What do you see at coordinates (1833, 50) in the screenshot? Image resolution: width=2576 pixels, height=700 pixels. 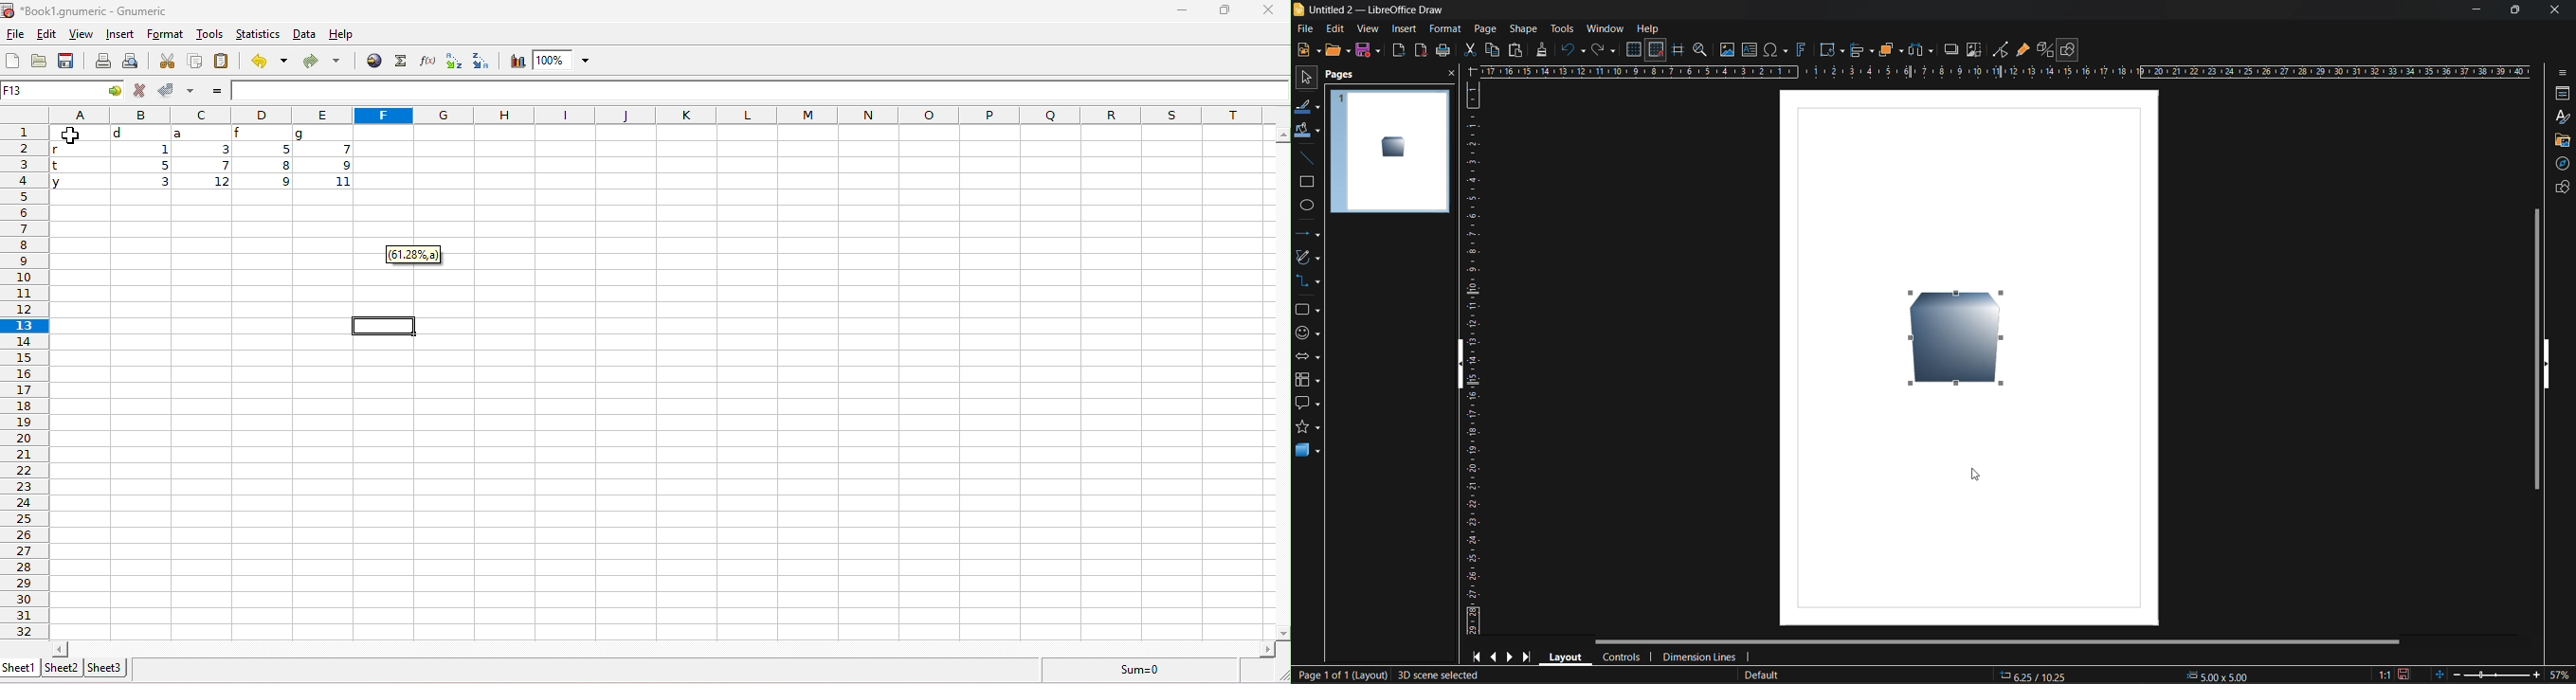 I see `transformations` at bounding box center [1833, 50].